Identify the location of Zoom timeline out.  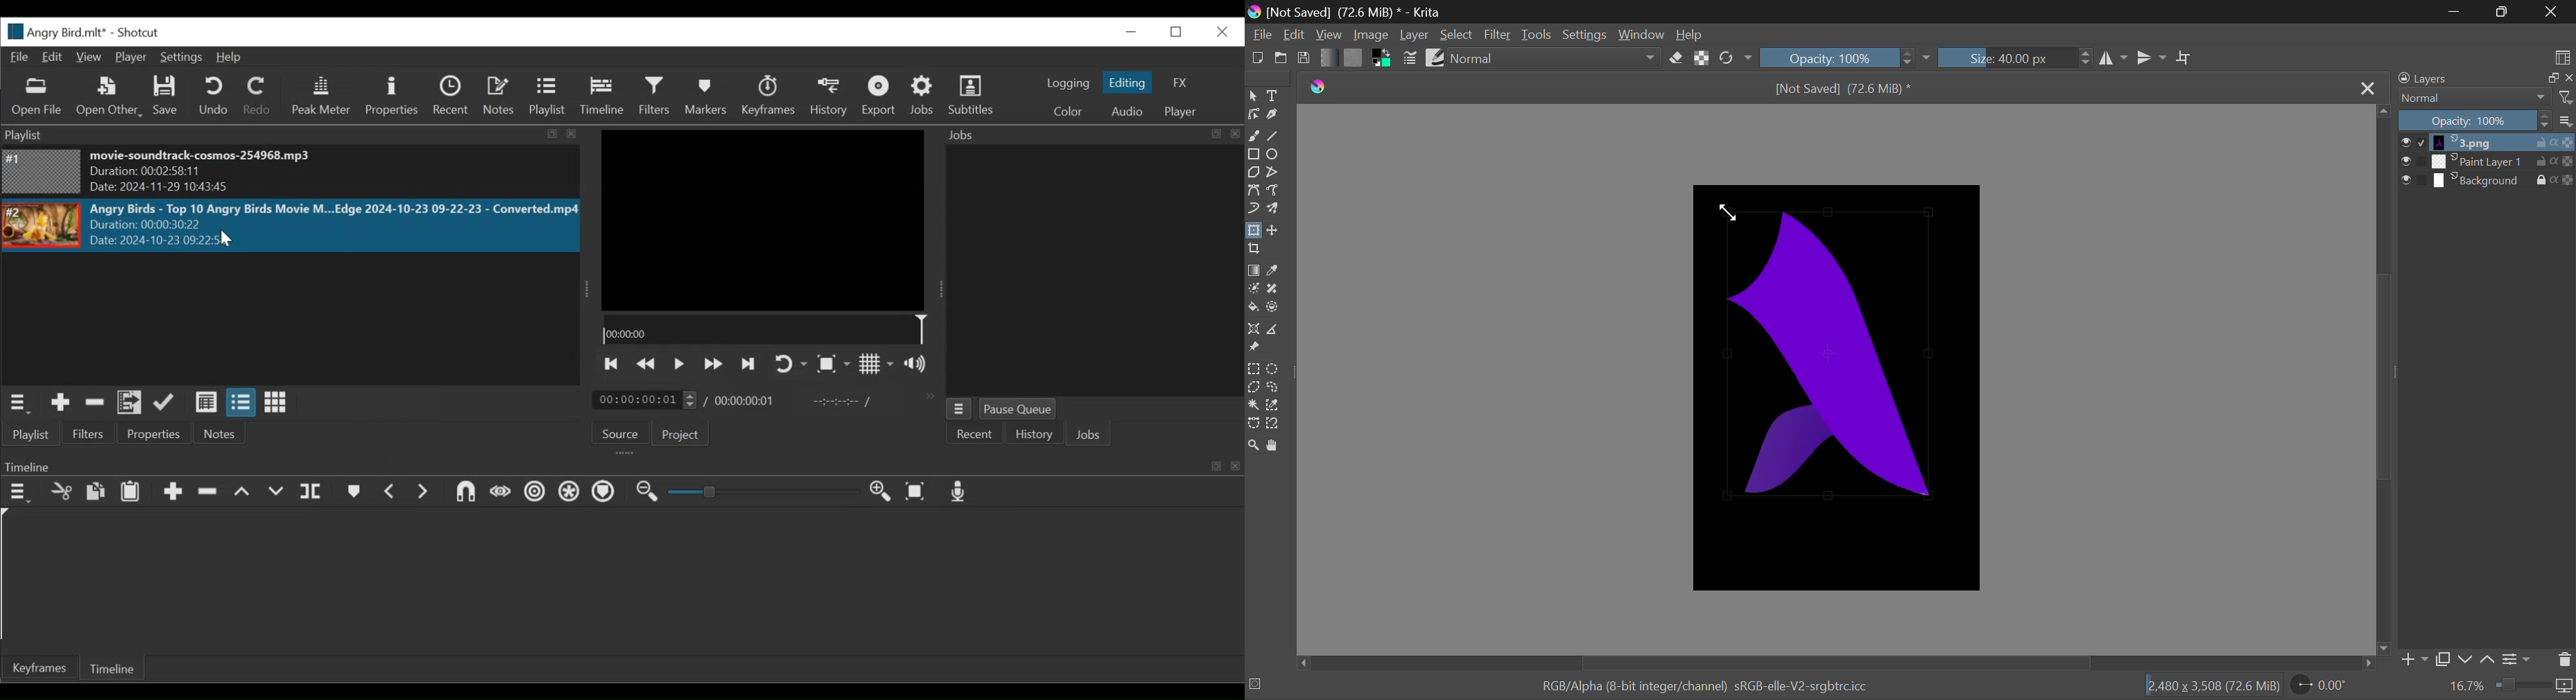
(651, 493).